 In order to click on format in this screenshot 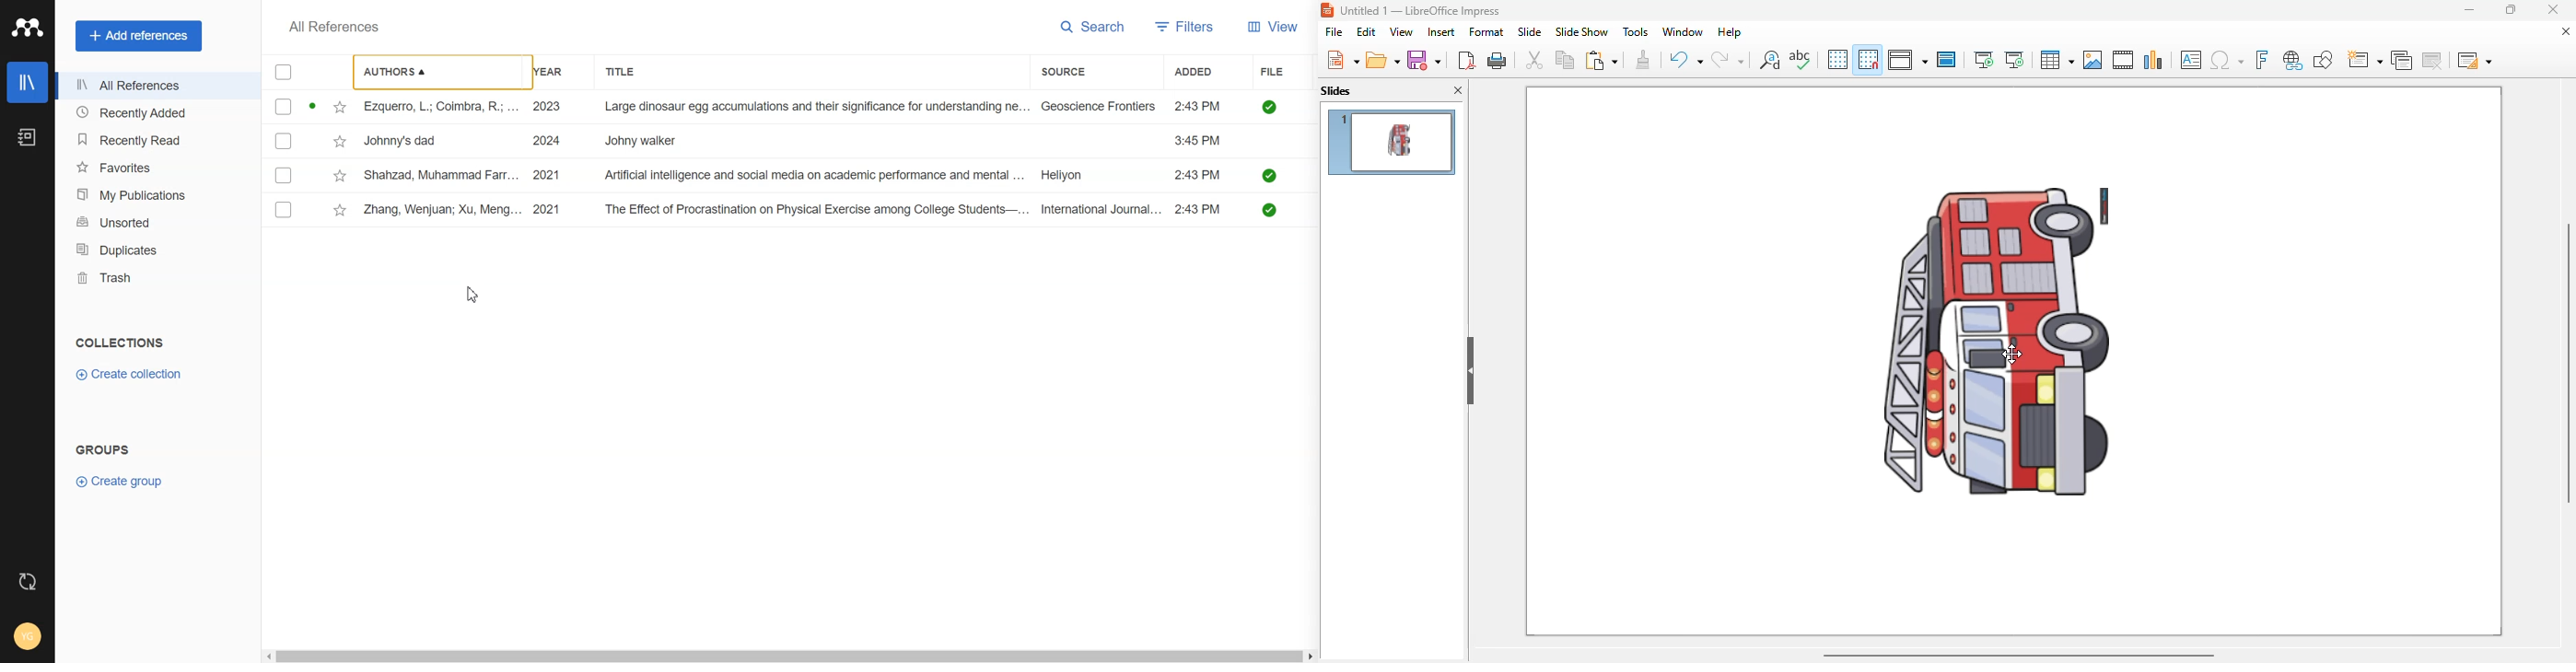, I will do `click(1486, 31)`.